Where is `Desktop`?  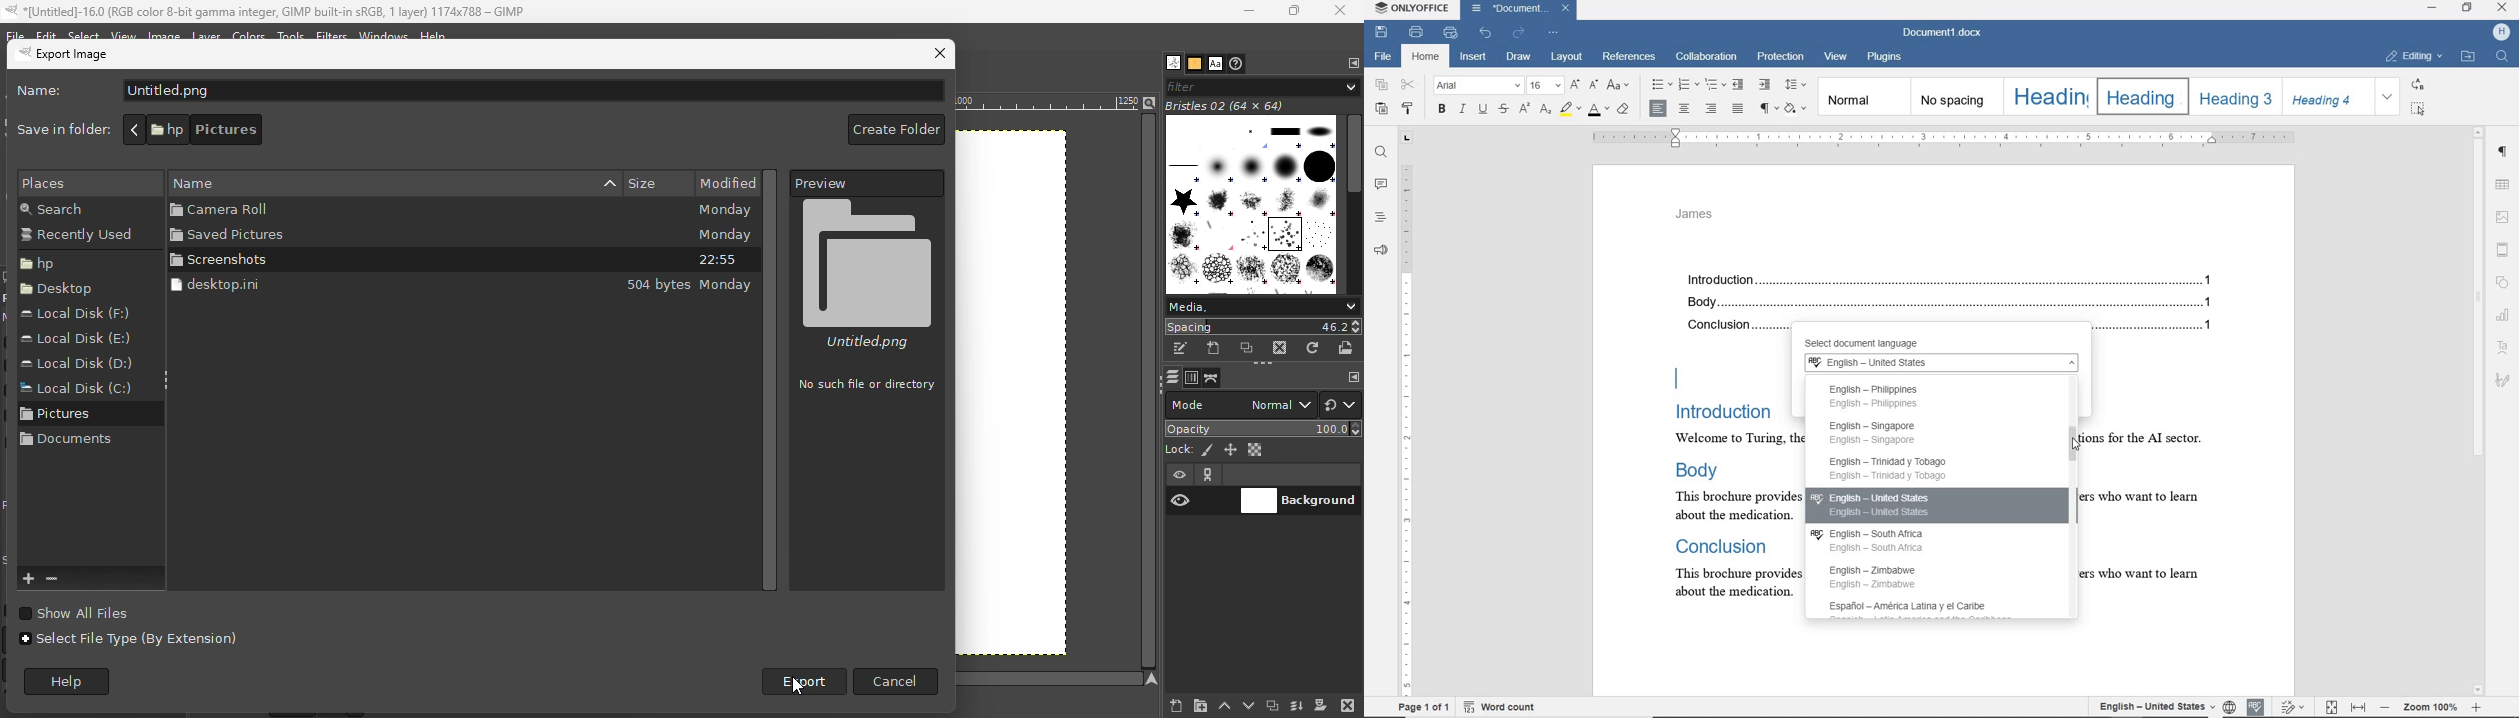 Desktop is located at coordinates (63, 292).